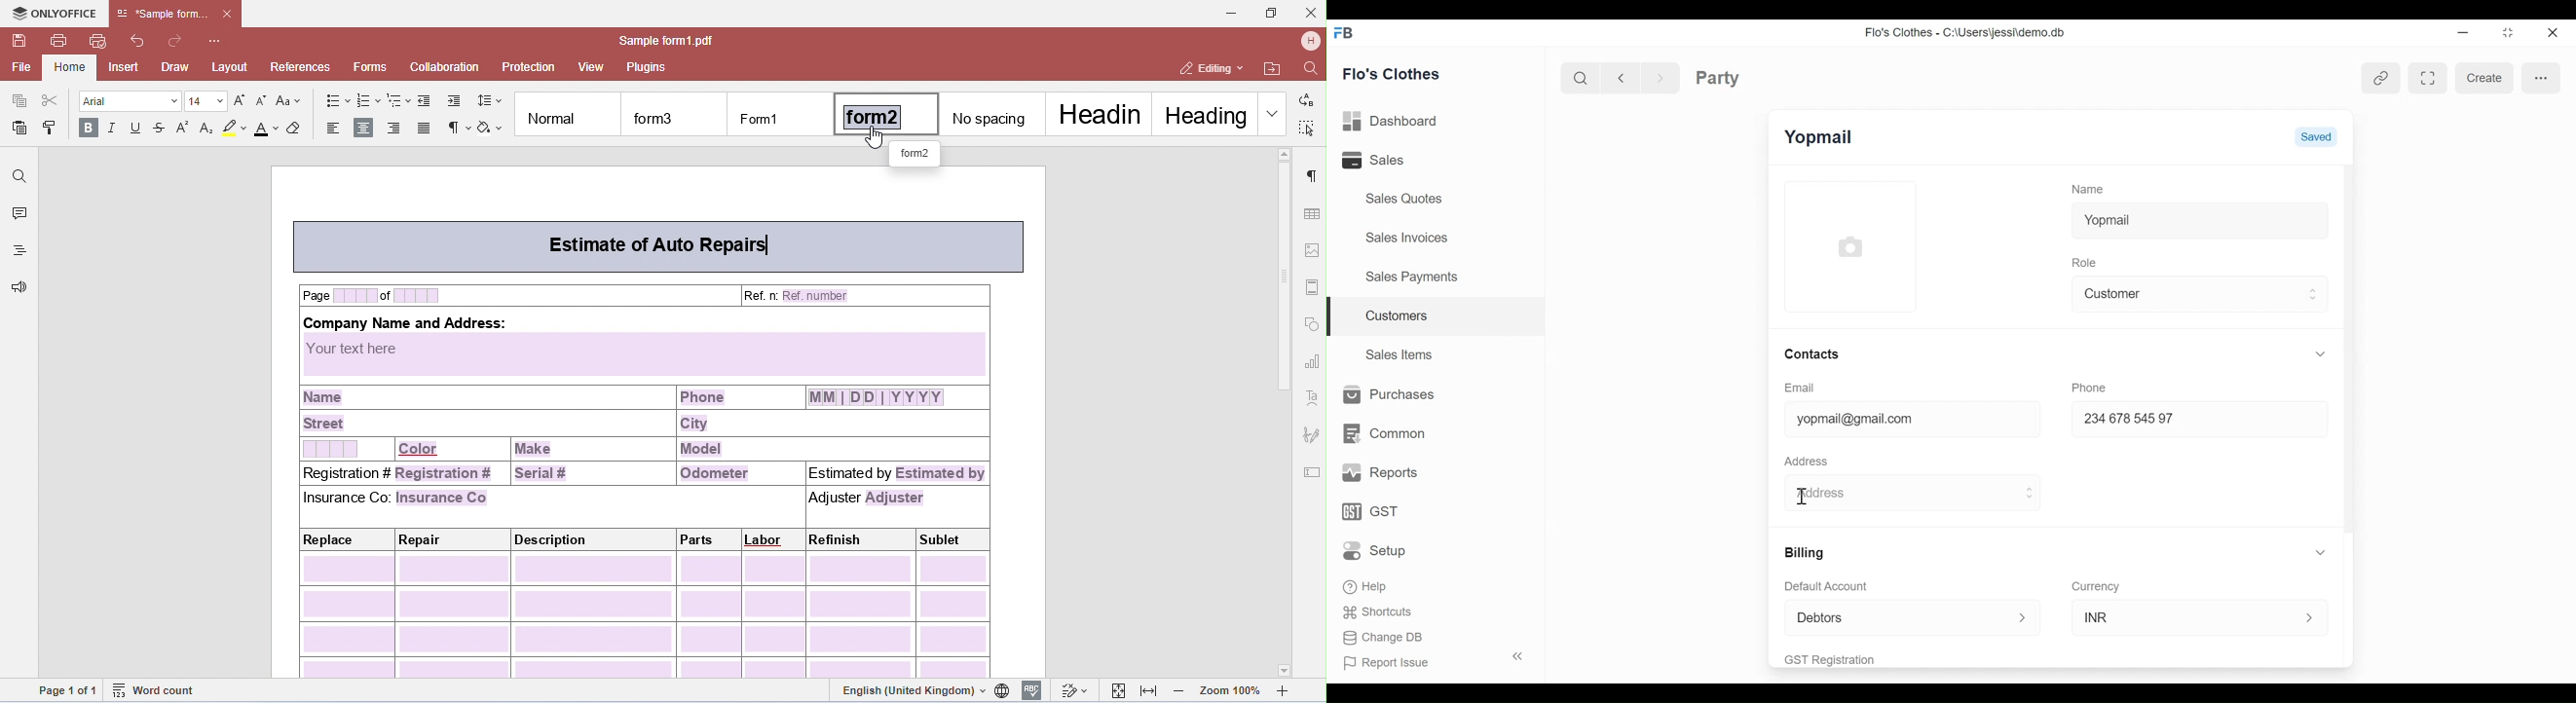  Describe the element at coordinates (2090, 189) in the screenshot. I see `Name` at that location.